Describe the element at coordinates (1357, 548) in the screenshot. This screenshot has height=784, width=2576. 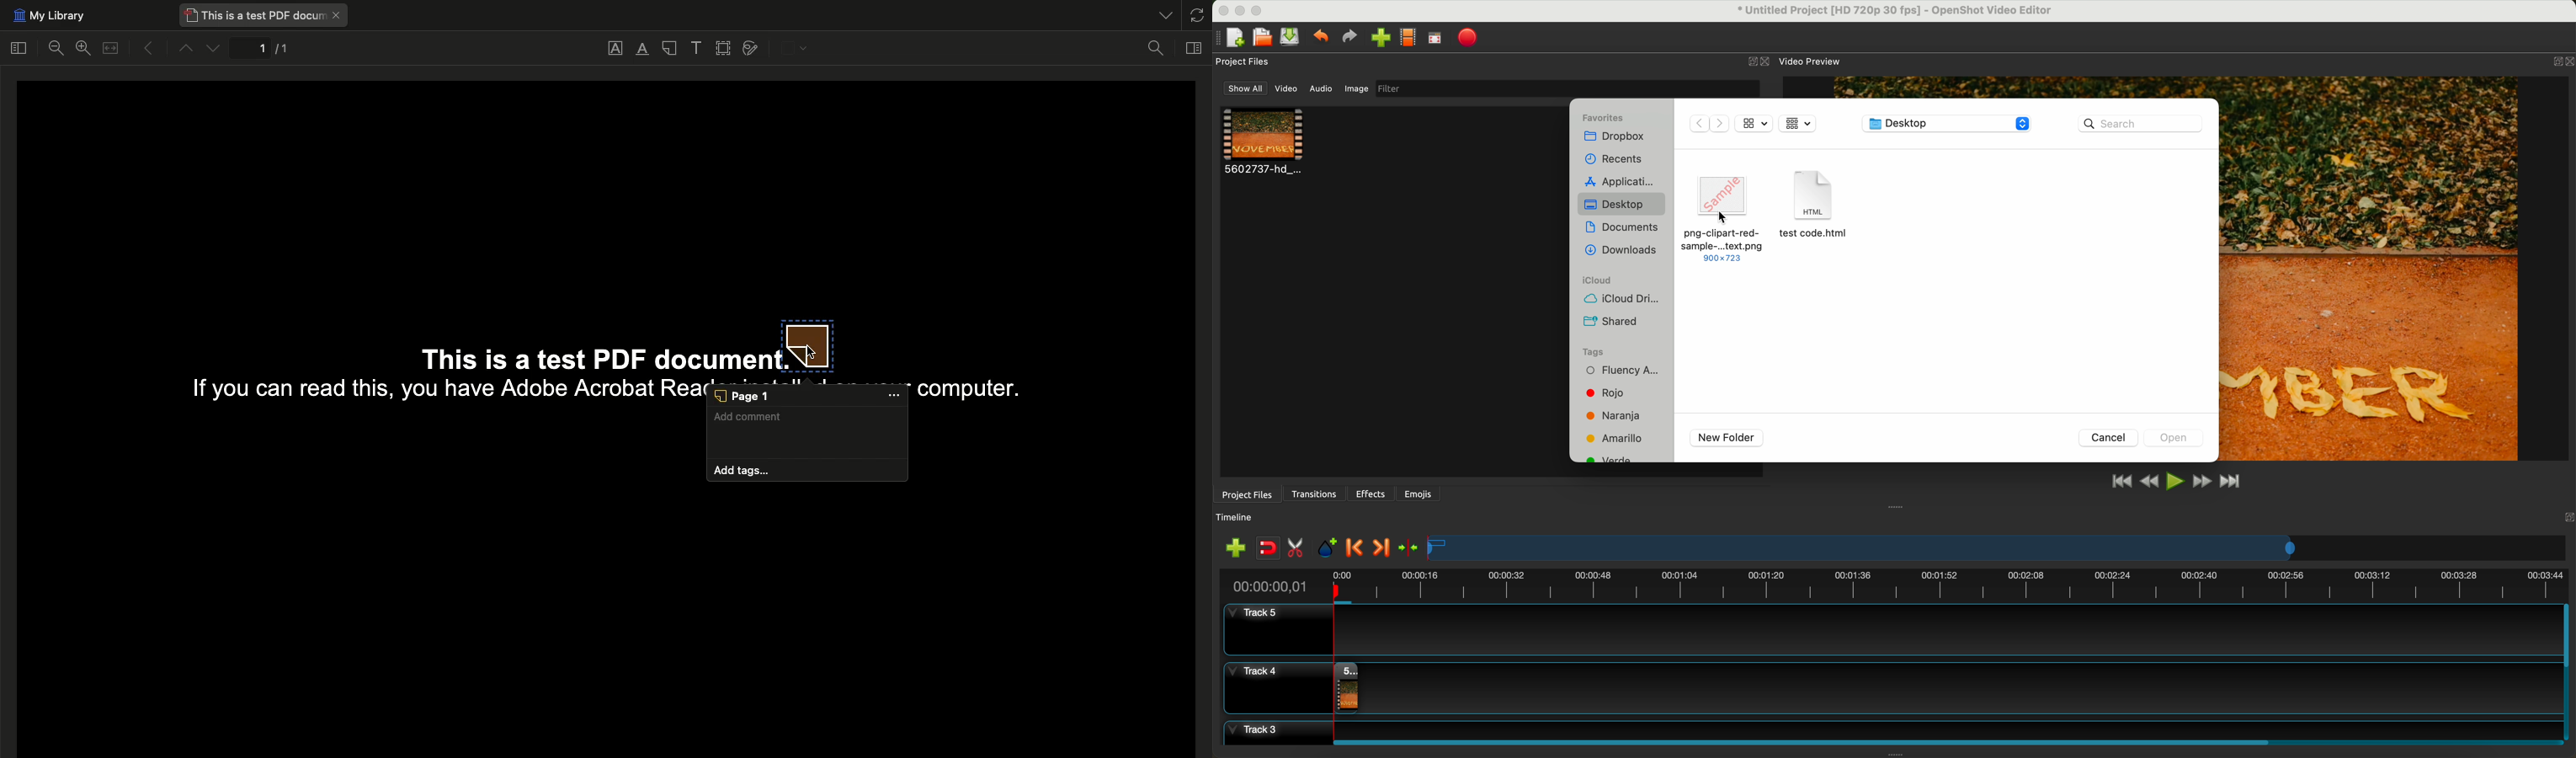
I see `previous marker` at that location.